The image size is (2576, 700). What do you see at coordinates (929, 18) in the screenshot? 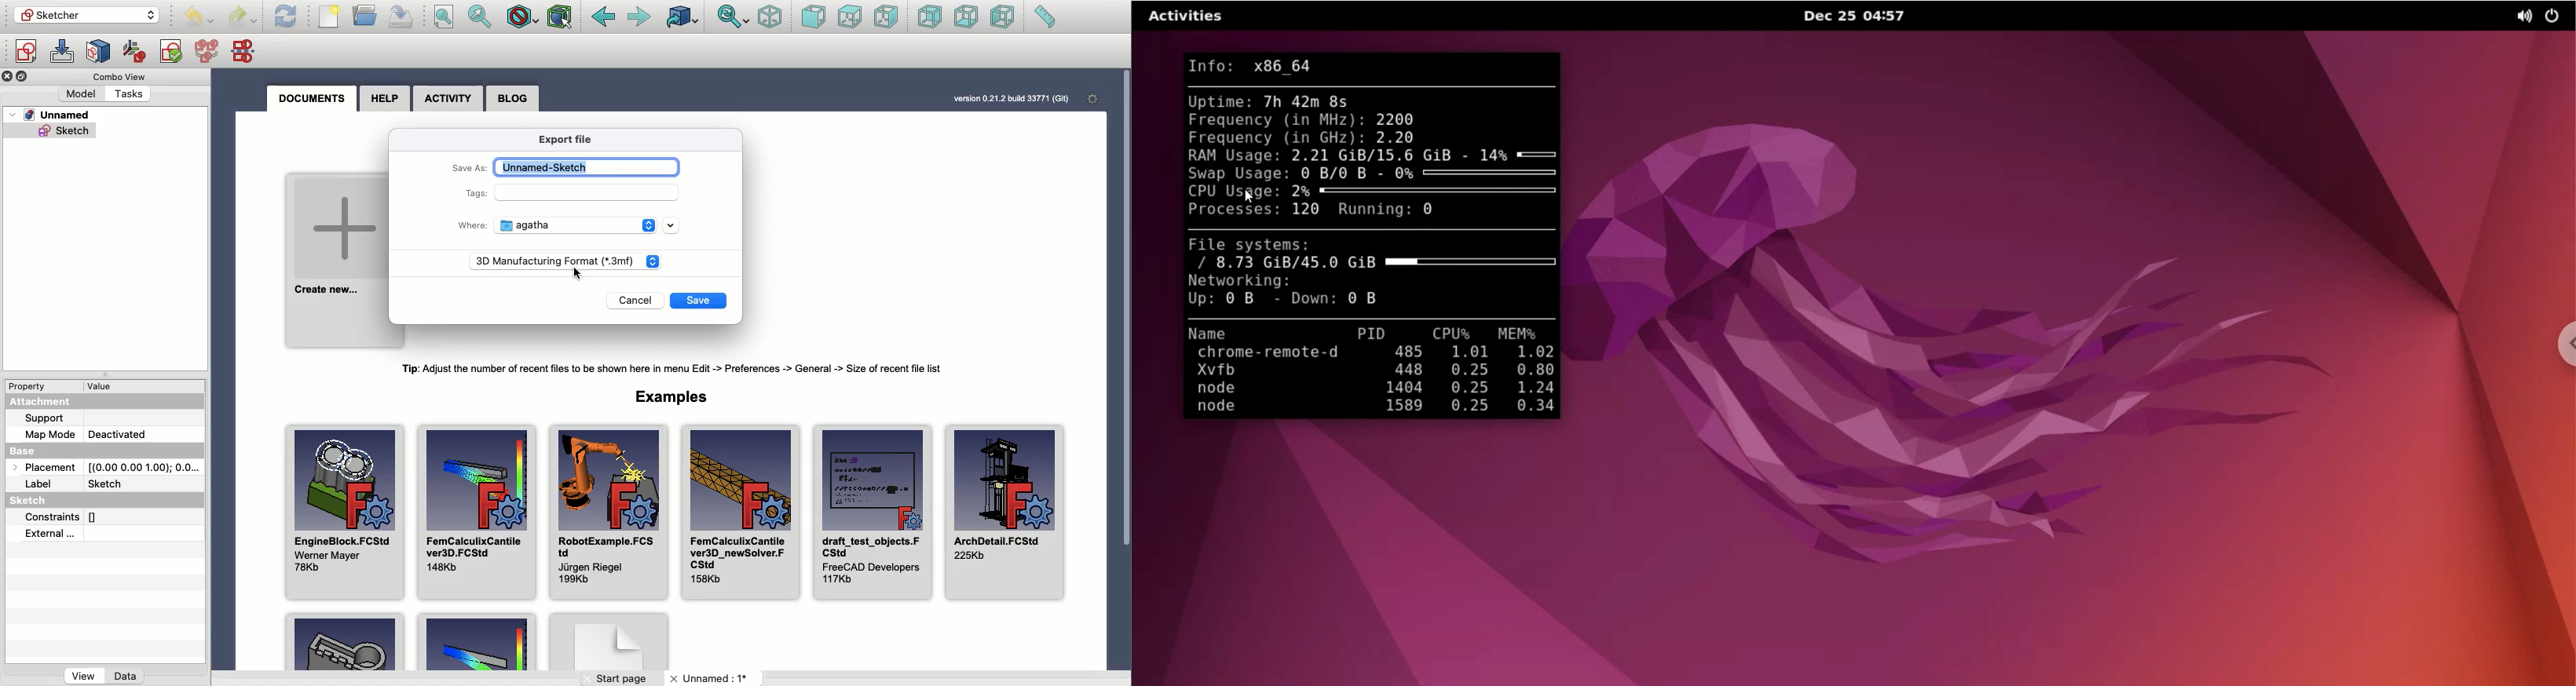
I see `Rear` at bounding box center [929, 18].